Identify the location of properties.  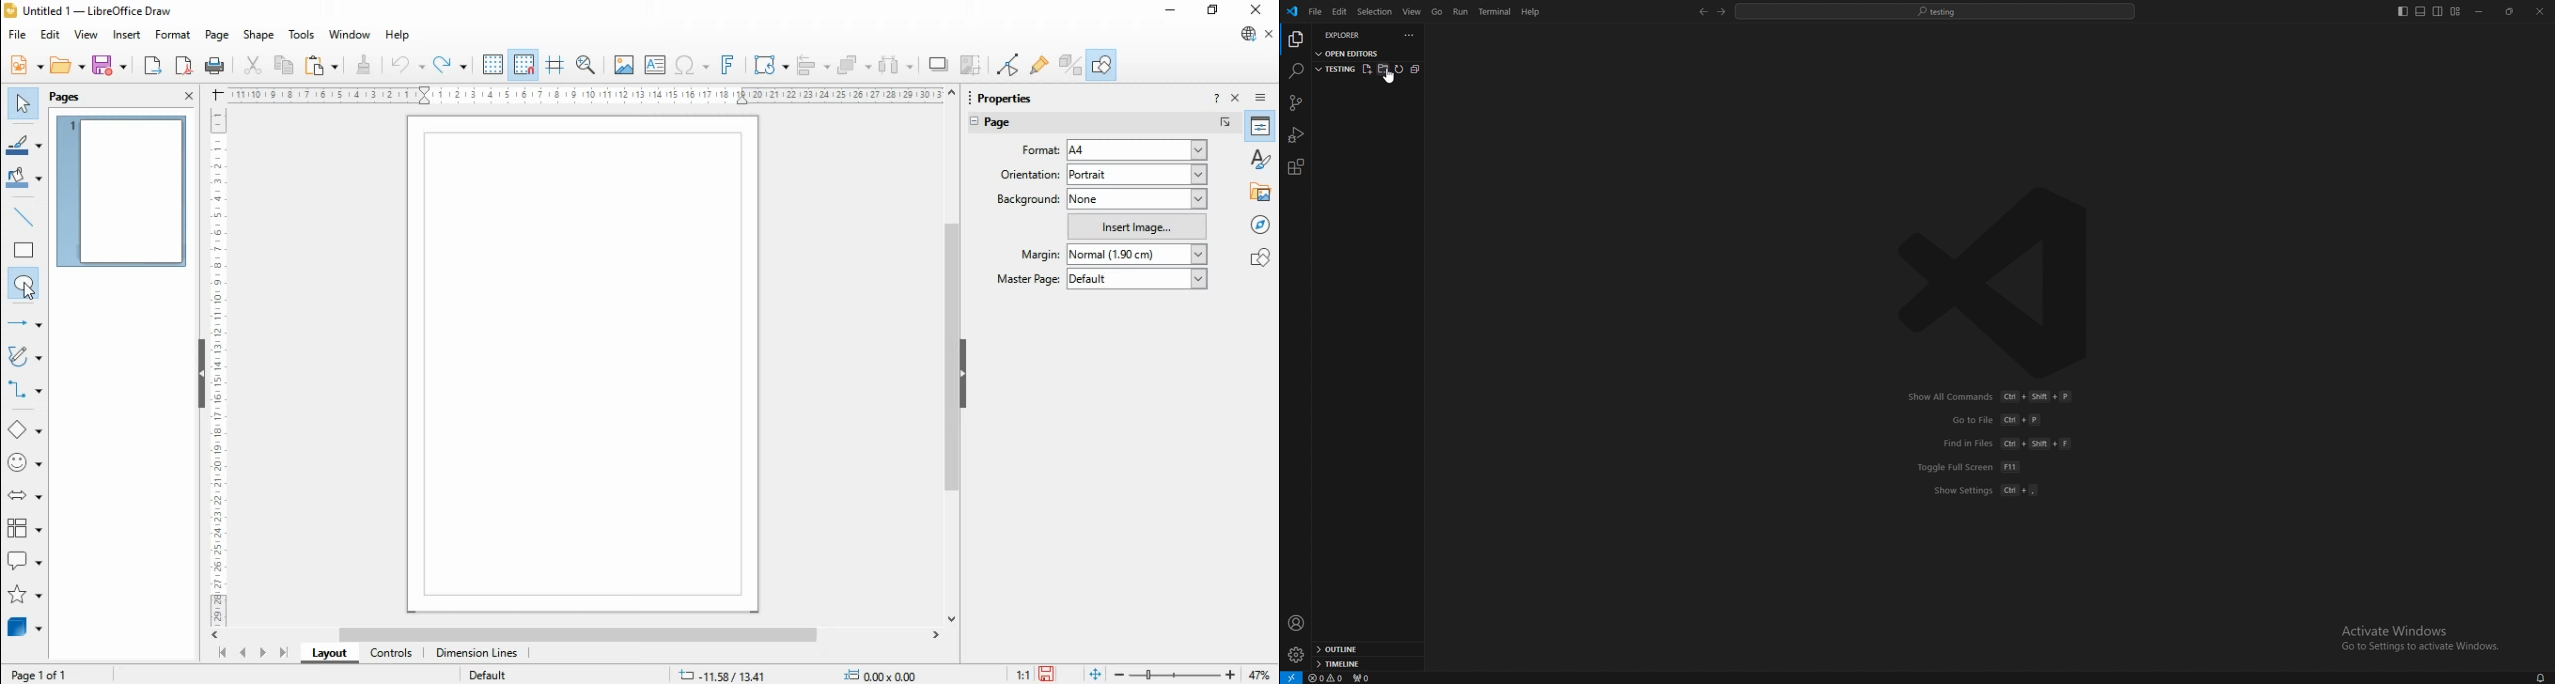
(1261, 126).